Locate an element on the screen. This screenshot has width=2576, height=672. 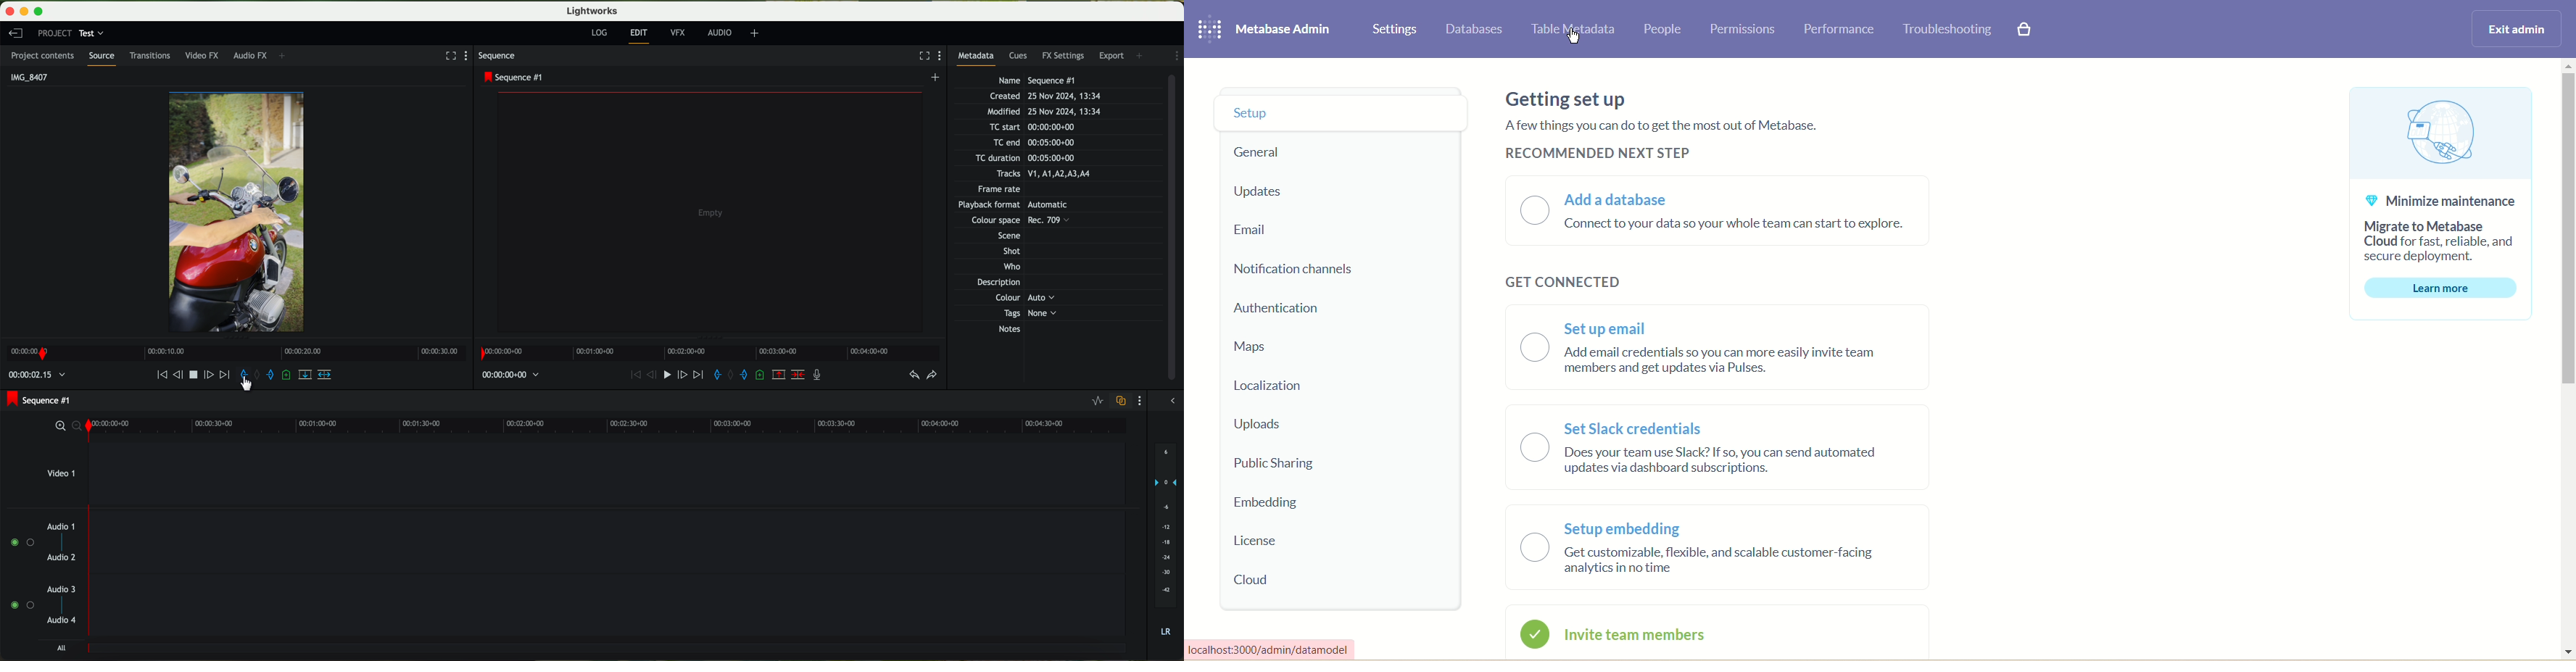
time is located at coordinates (512, 375).